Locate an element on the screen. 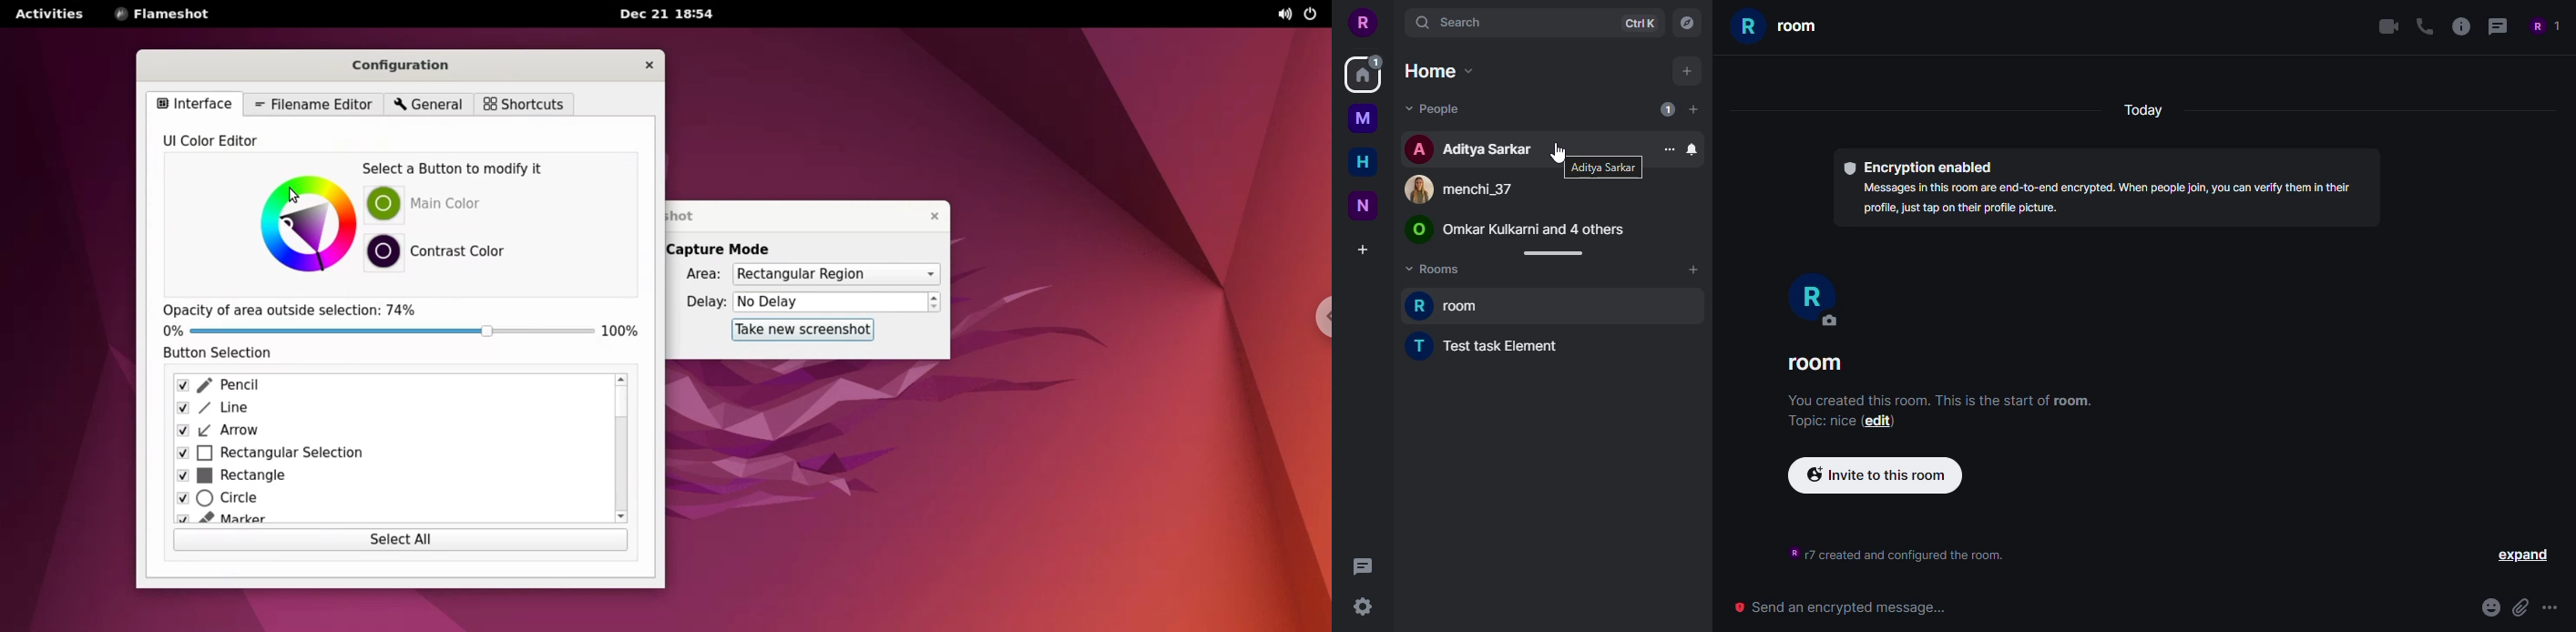  room info is located at coordinates (2457, 25).